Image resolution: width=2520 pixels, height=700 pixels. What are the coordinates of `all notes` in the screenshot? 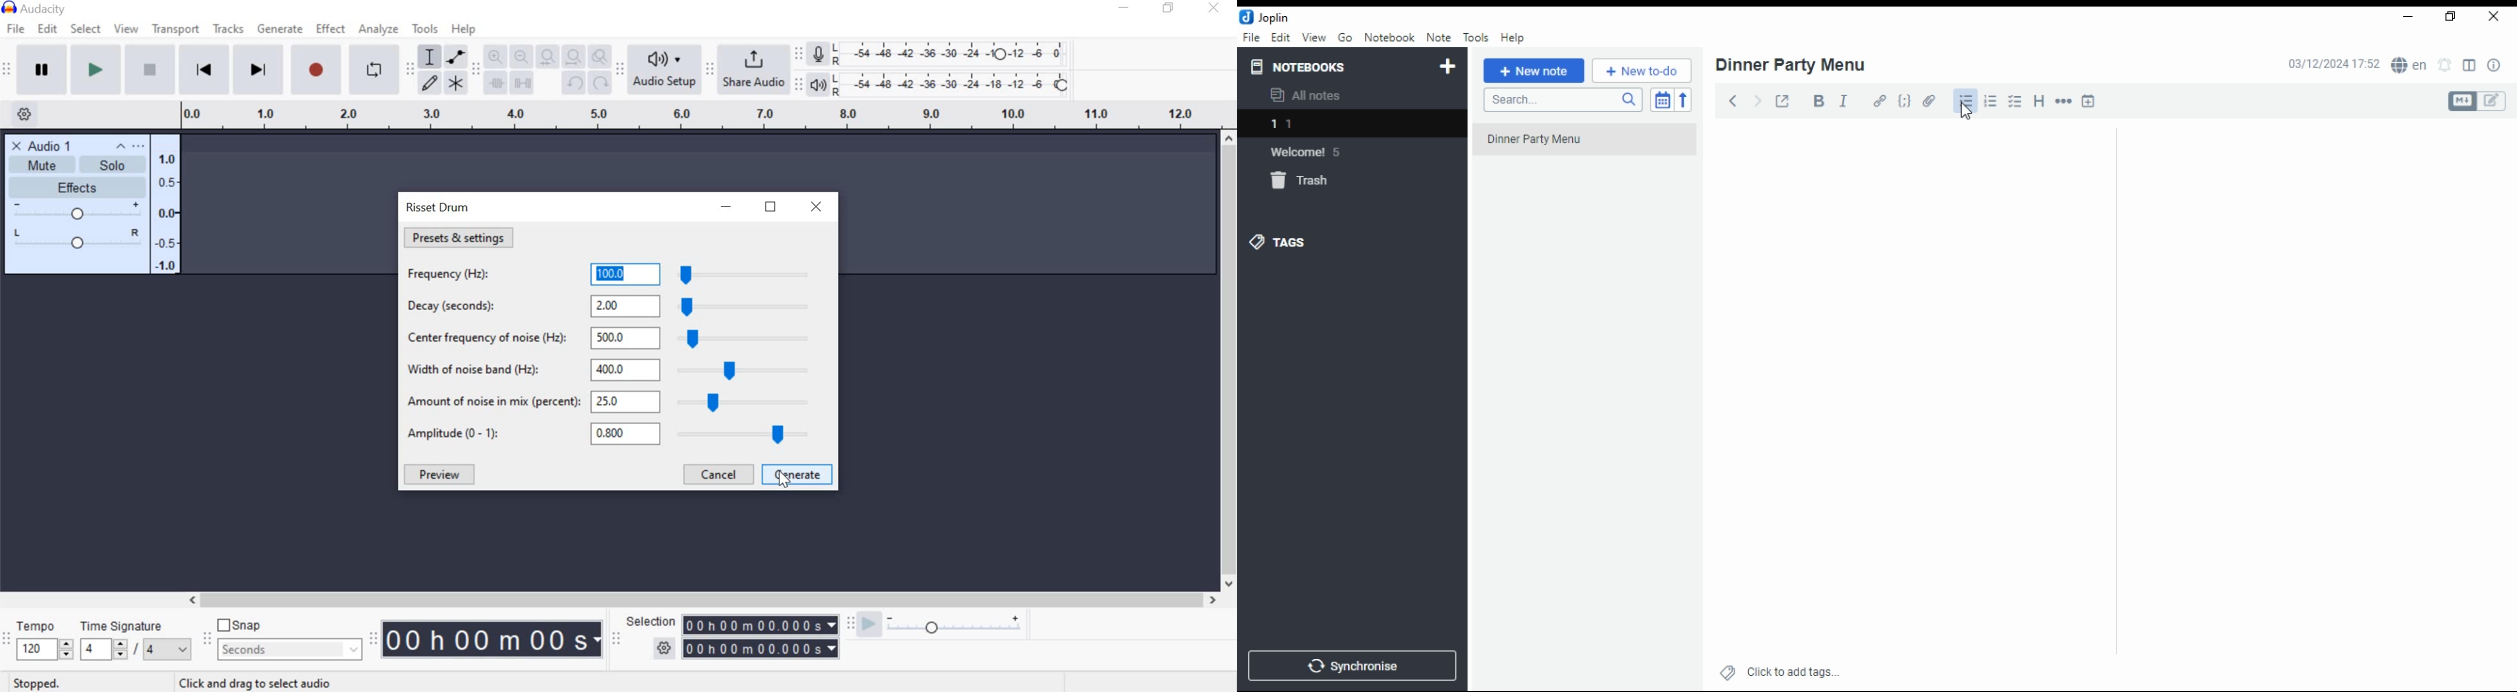 It's located at (1311, 96).